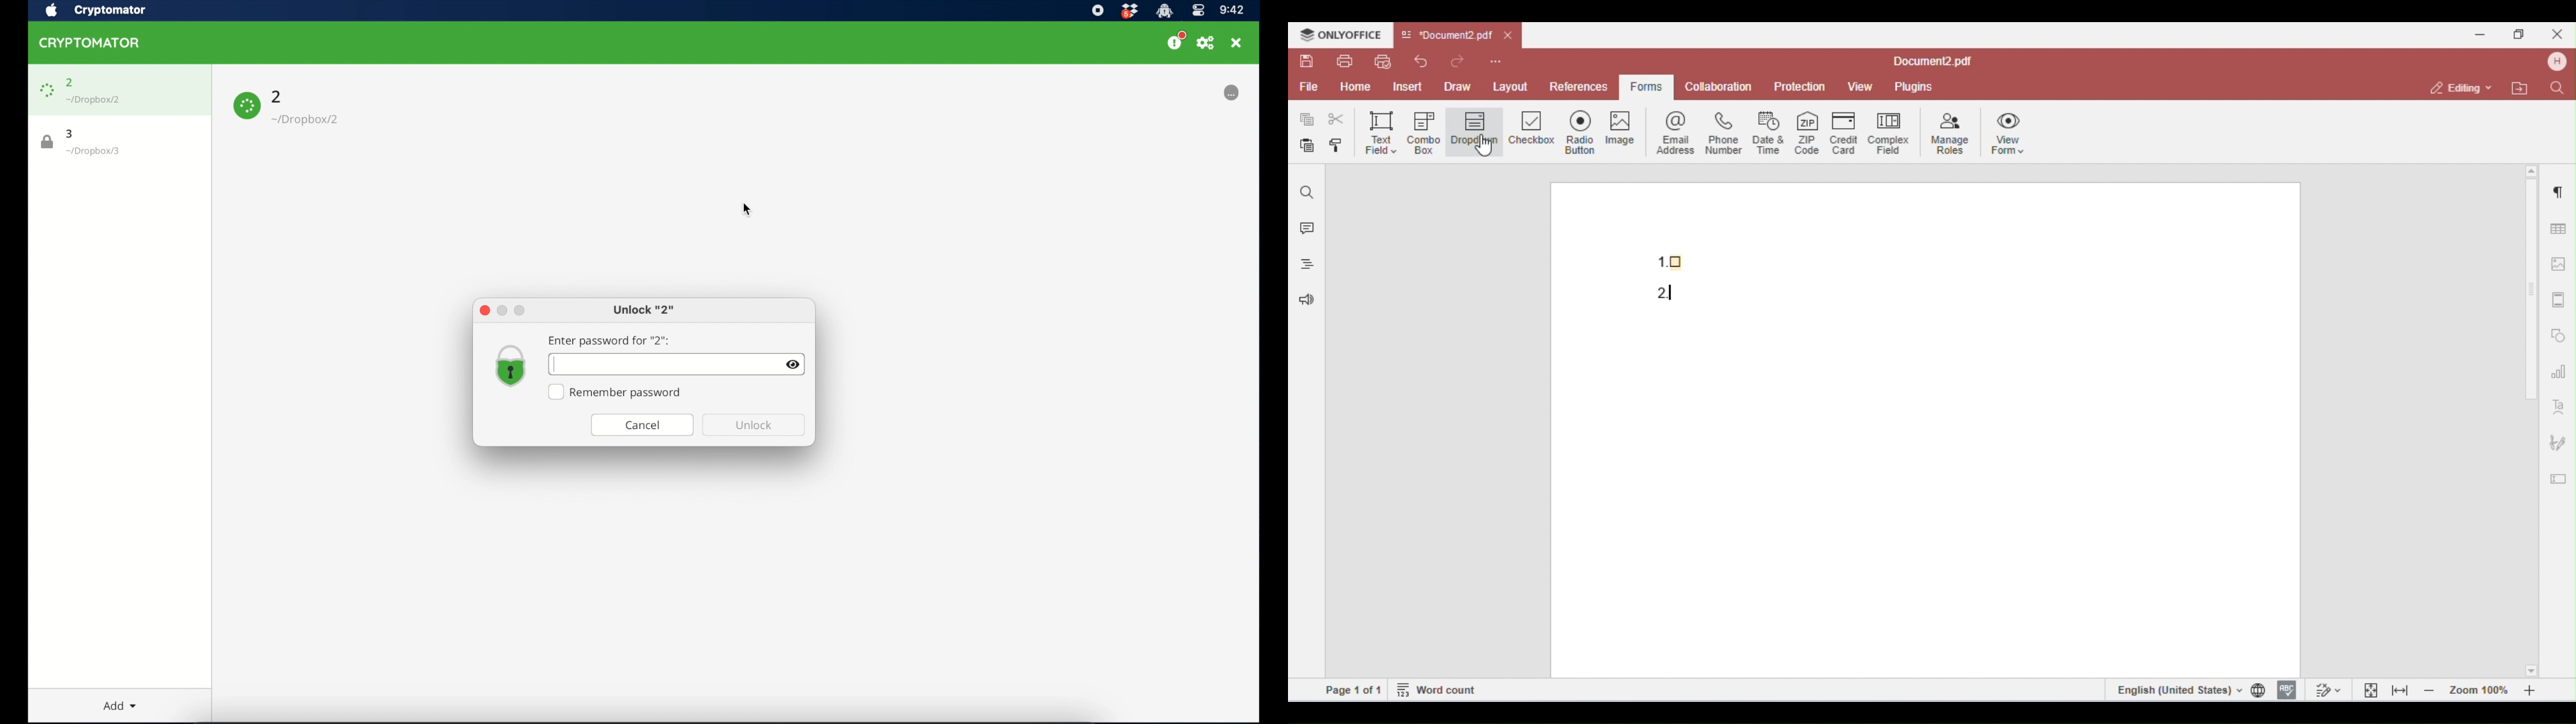  I want to click on cryptomator icon, so click(1164, 11).